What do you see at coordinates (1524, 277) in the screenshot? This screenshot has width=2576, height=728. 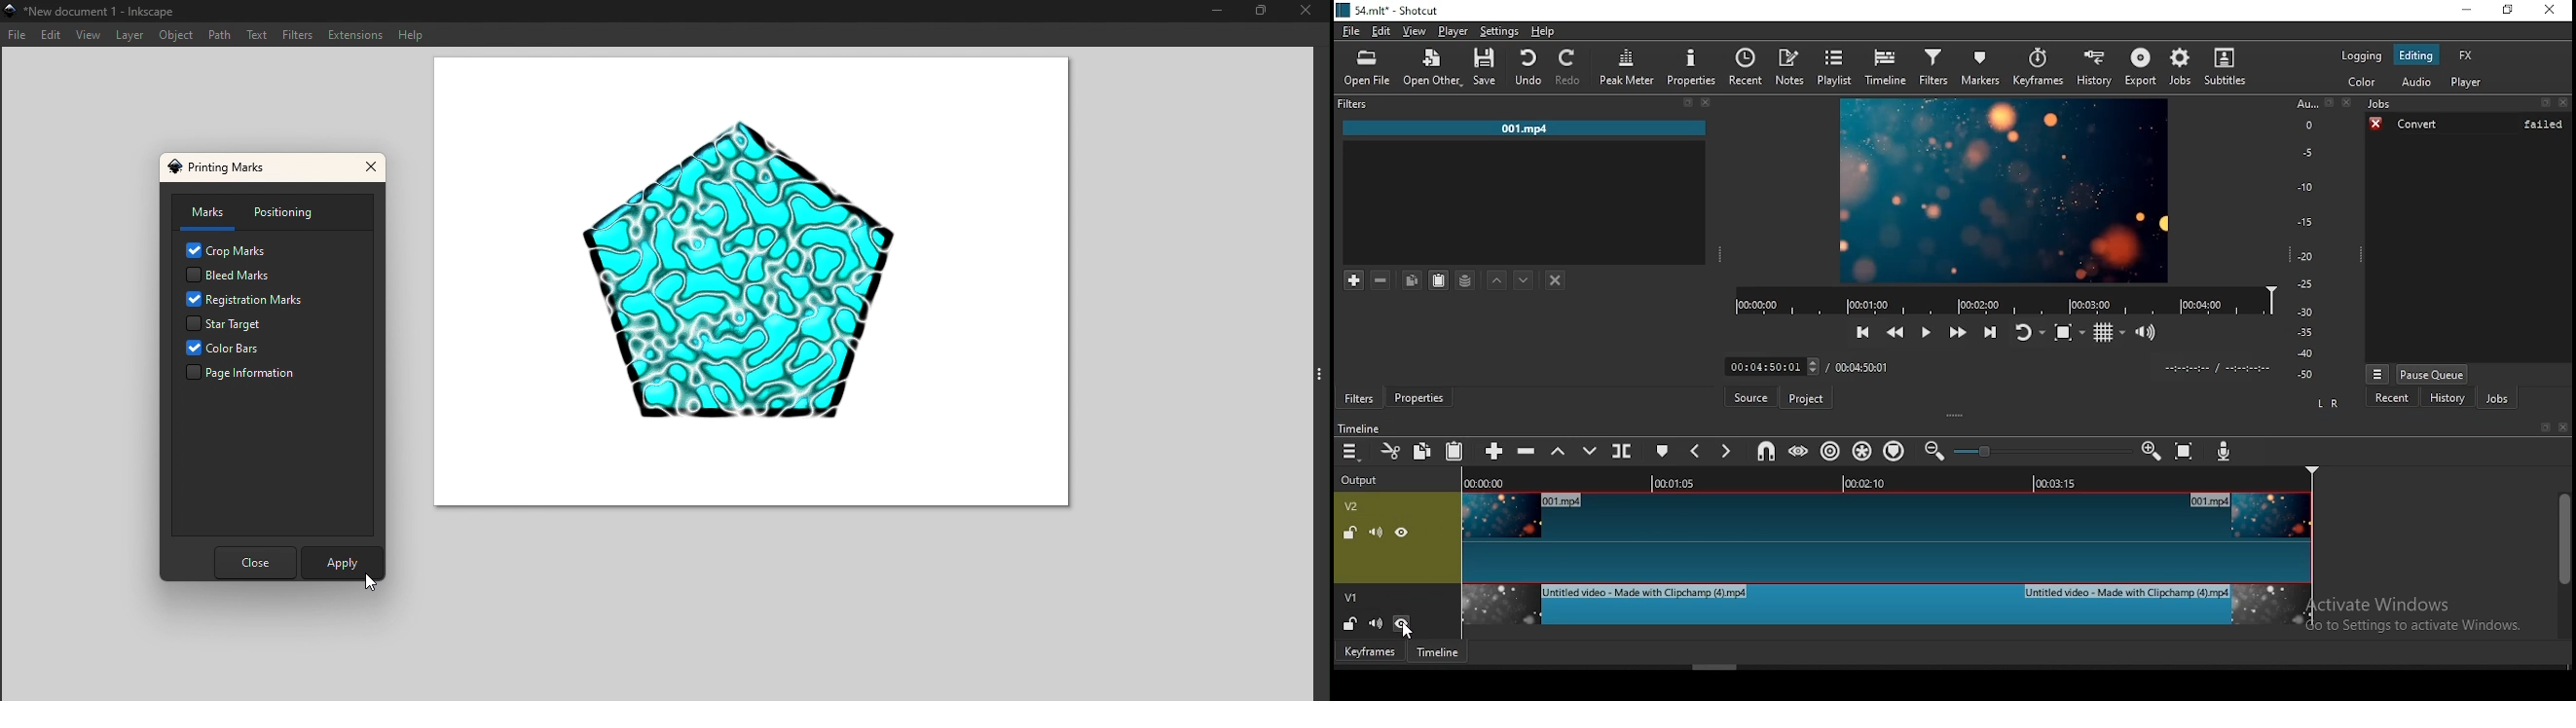 I see `move filter down` at bounding box center [1524, 277].